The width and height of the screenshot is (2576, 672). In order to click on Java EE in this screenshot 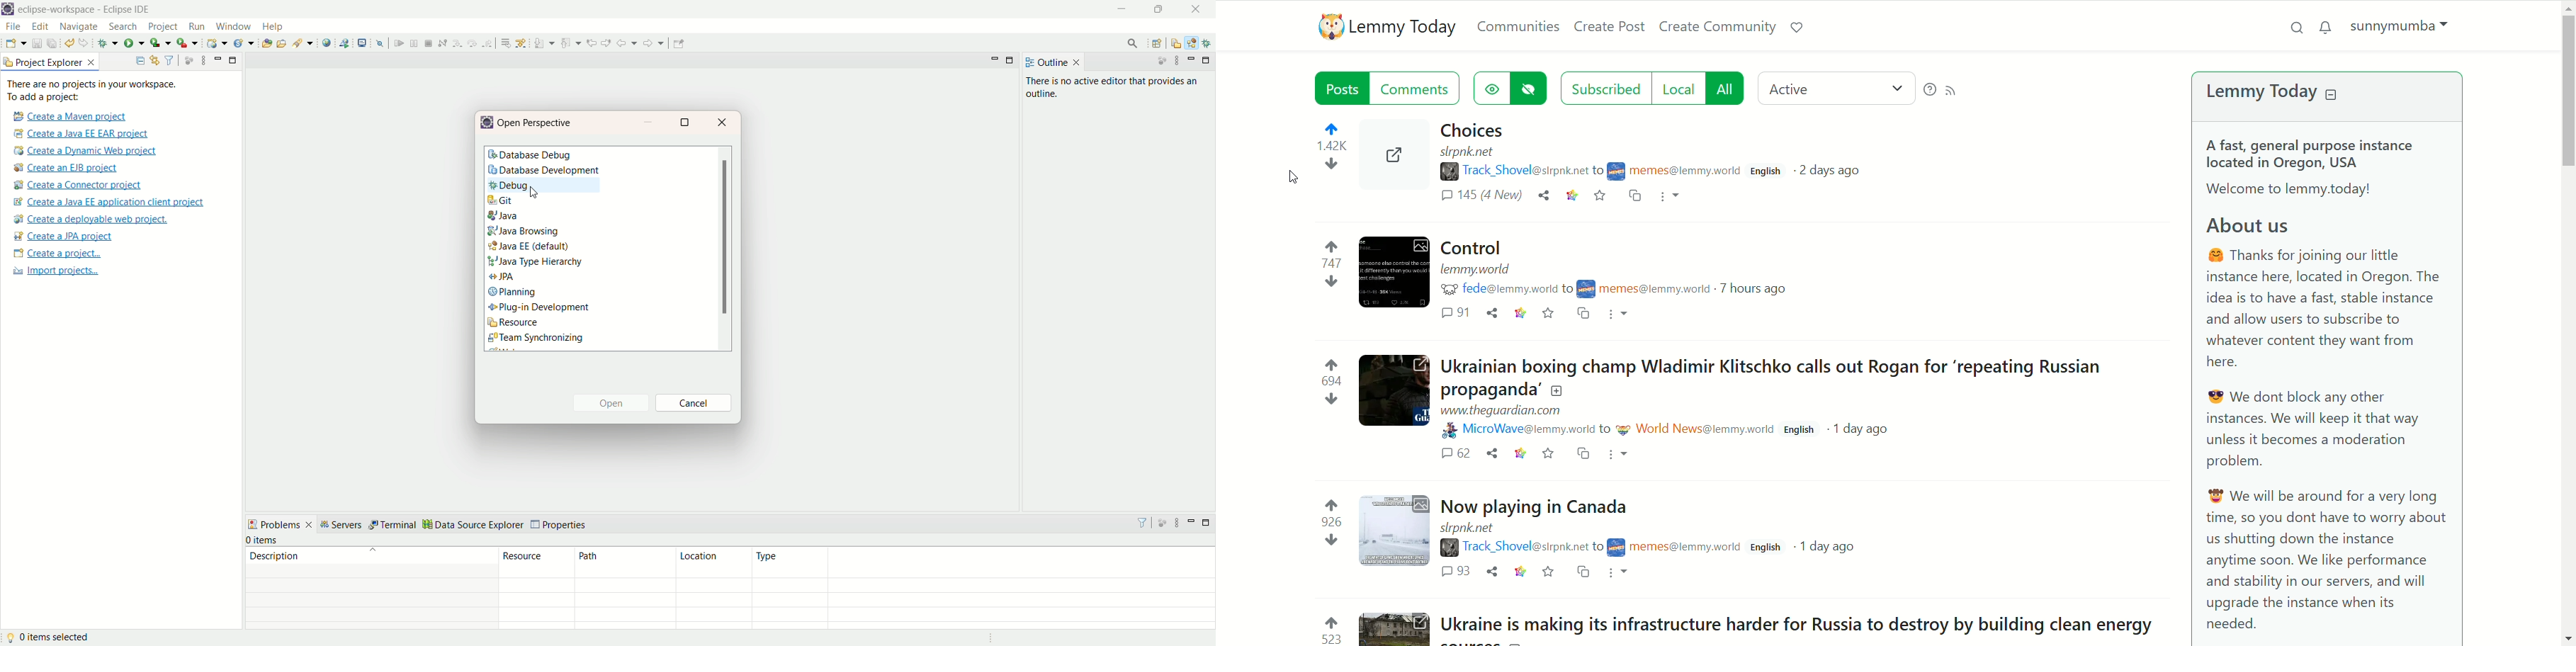, I will do `click(531, 246)`.